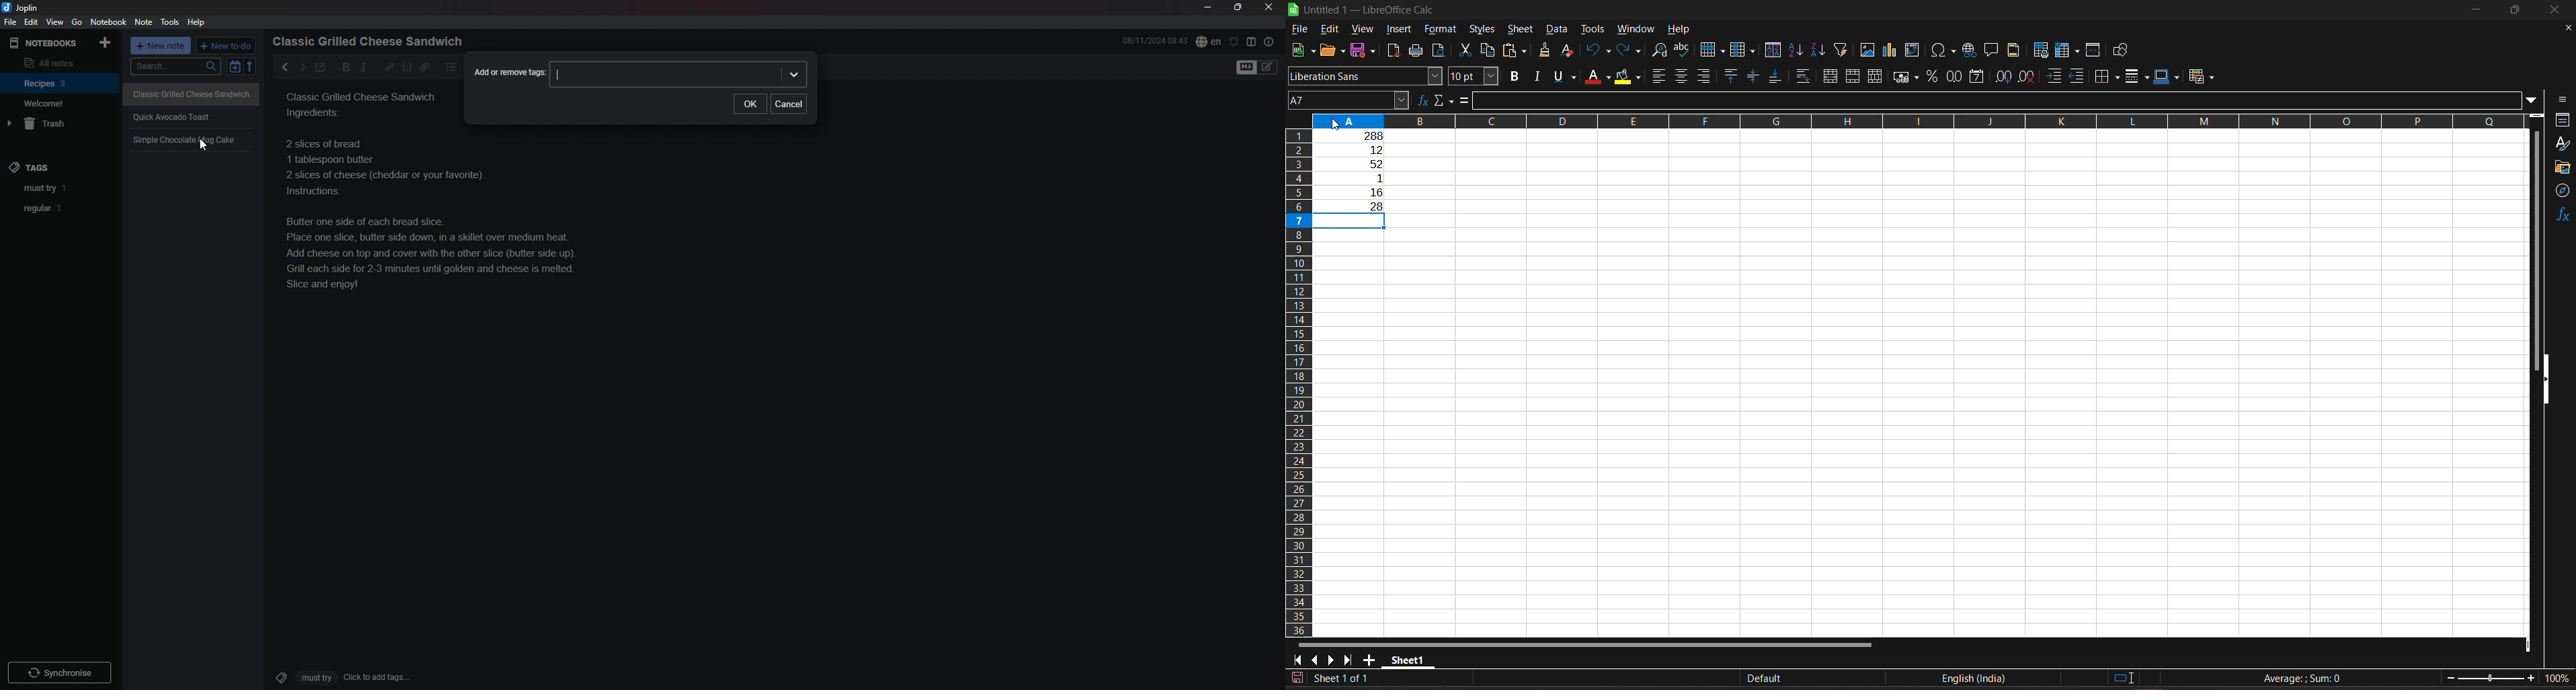 The width and height of the screenshot is (2576, 700). Describe the element at coordinates (1535, 77) in the screenshot. I see `italic` at that location.